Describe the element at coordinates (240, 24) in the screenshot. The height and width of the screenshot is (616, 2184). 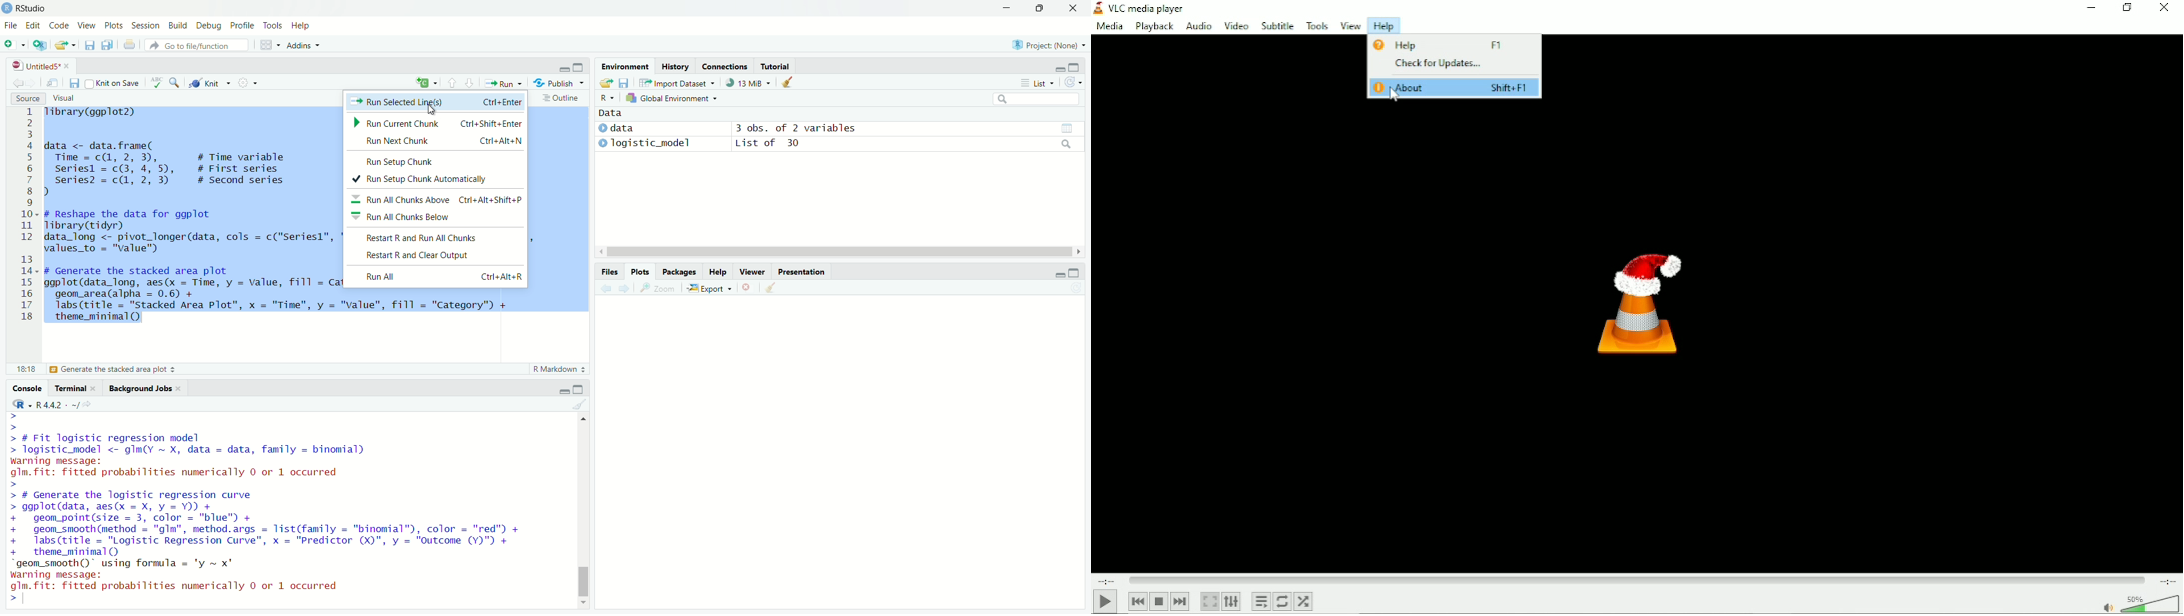
I see `Profile` at that location.